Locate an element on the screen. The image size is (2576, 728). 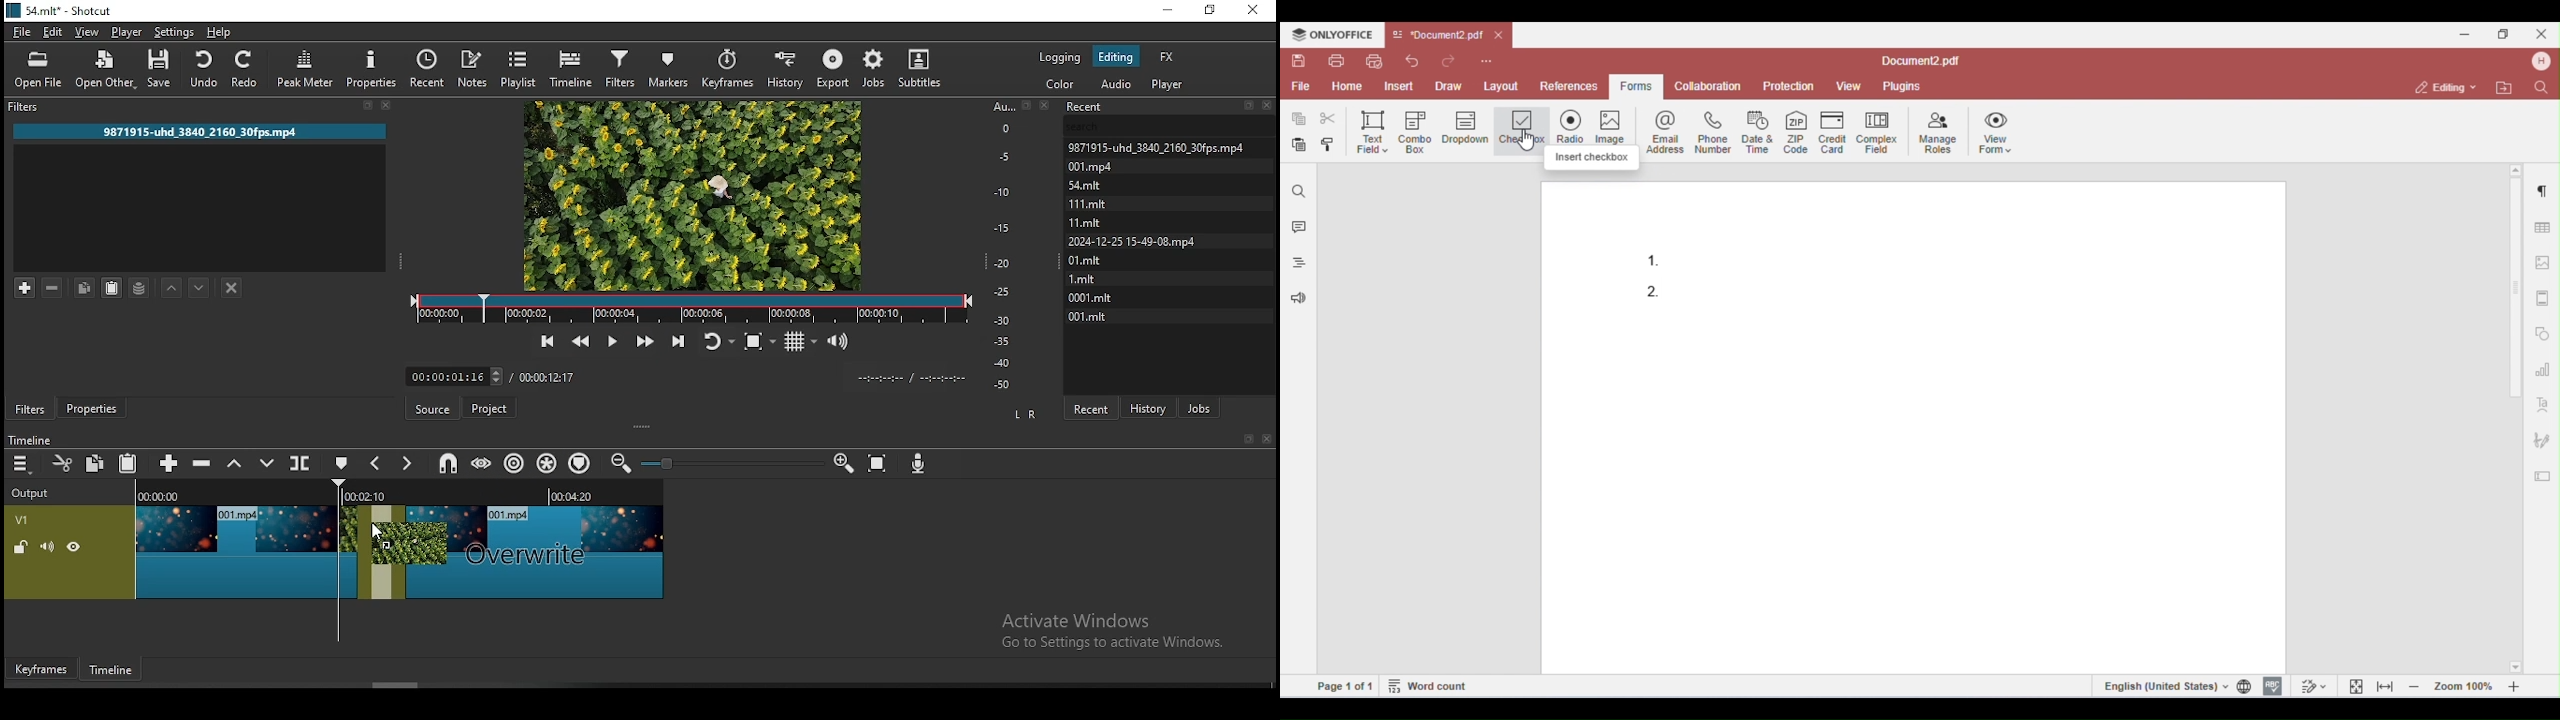
filters is located at coordinates (30, 408).